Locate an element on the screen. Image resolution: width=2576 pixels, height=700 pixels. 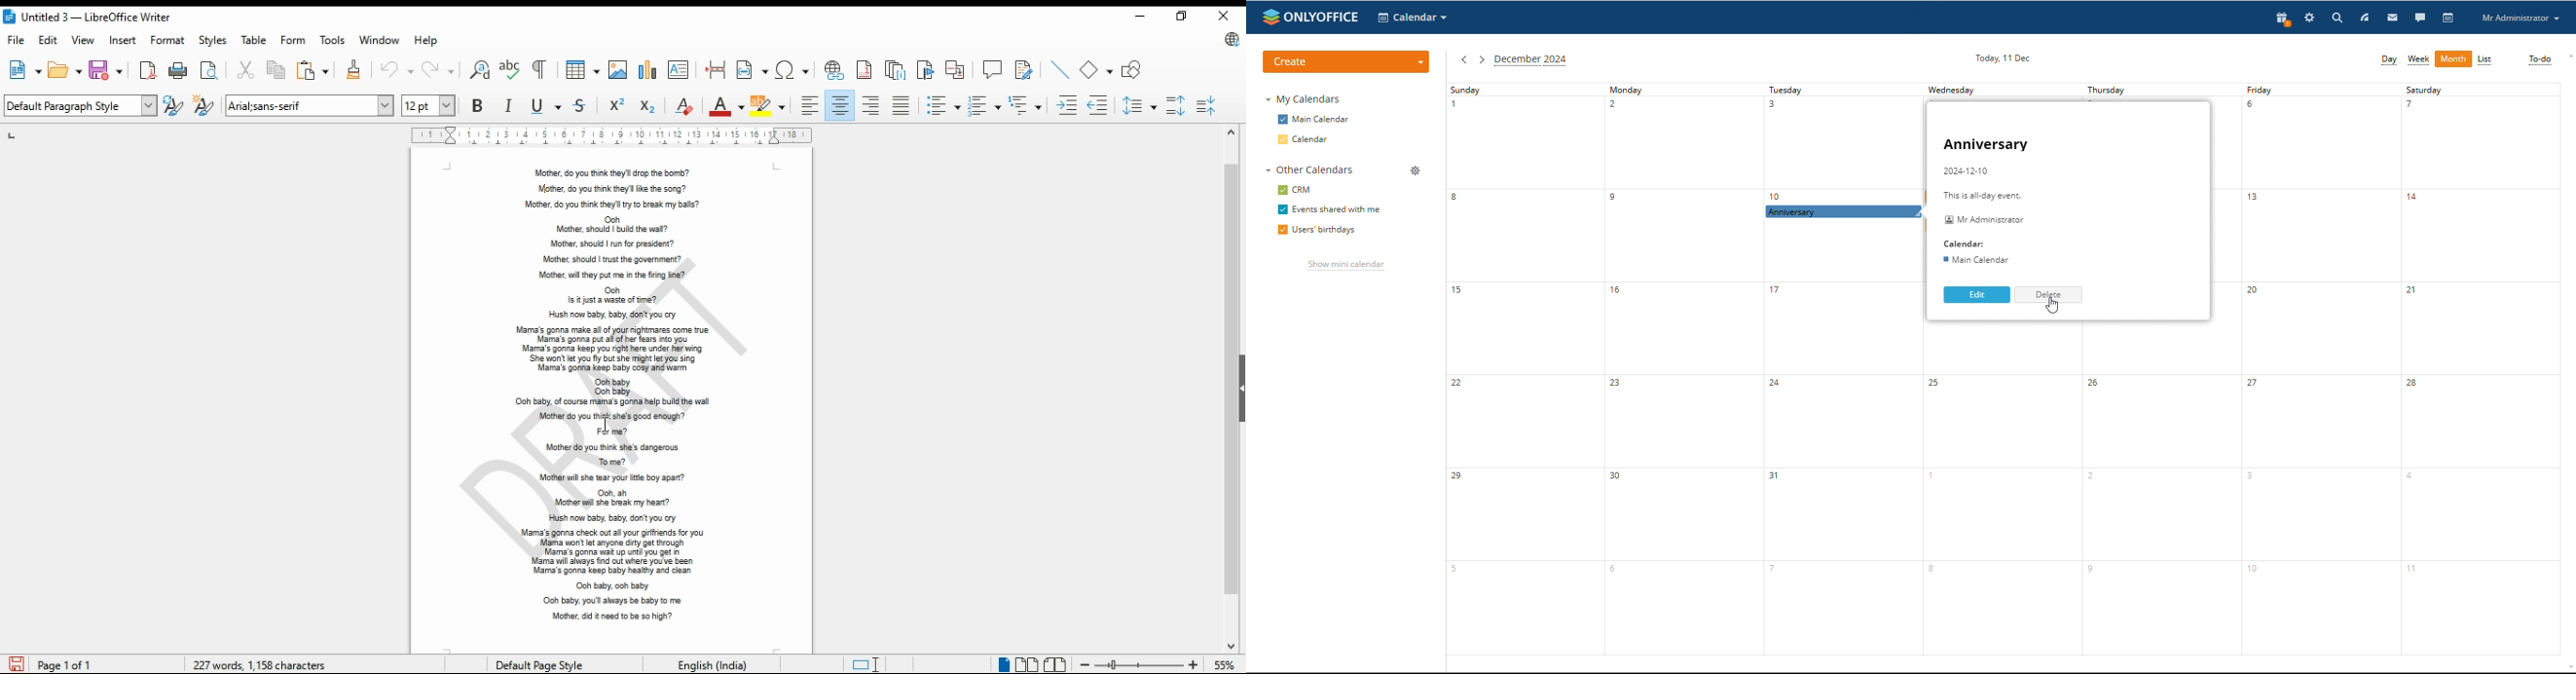
insert page break is located at coordinates (718, 70).